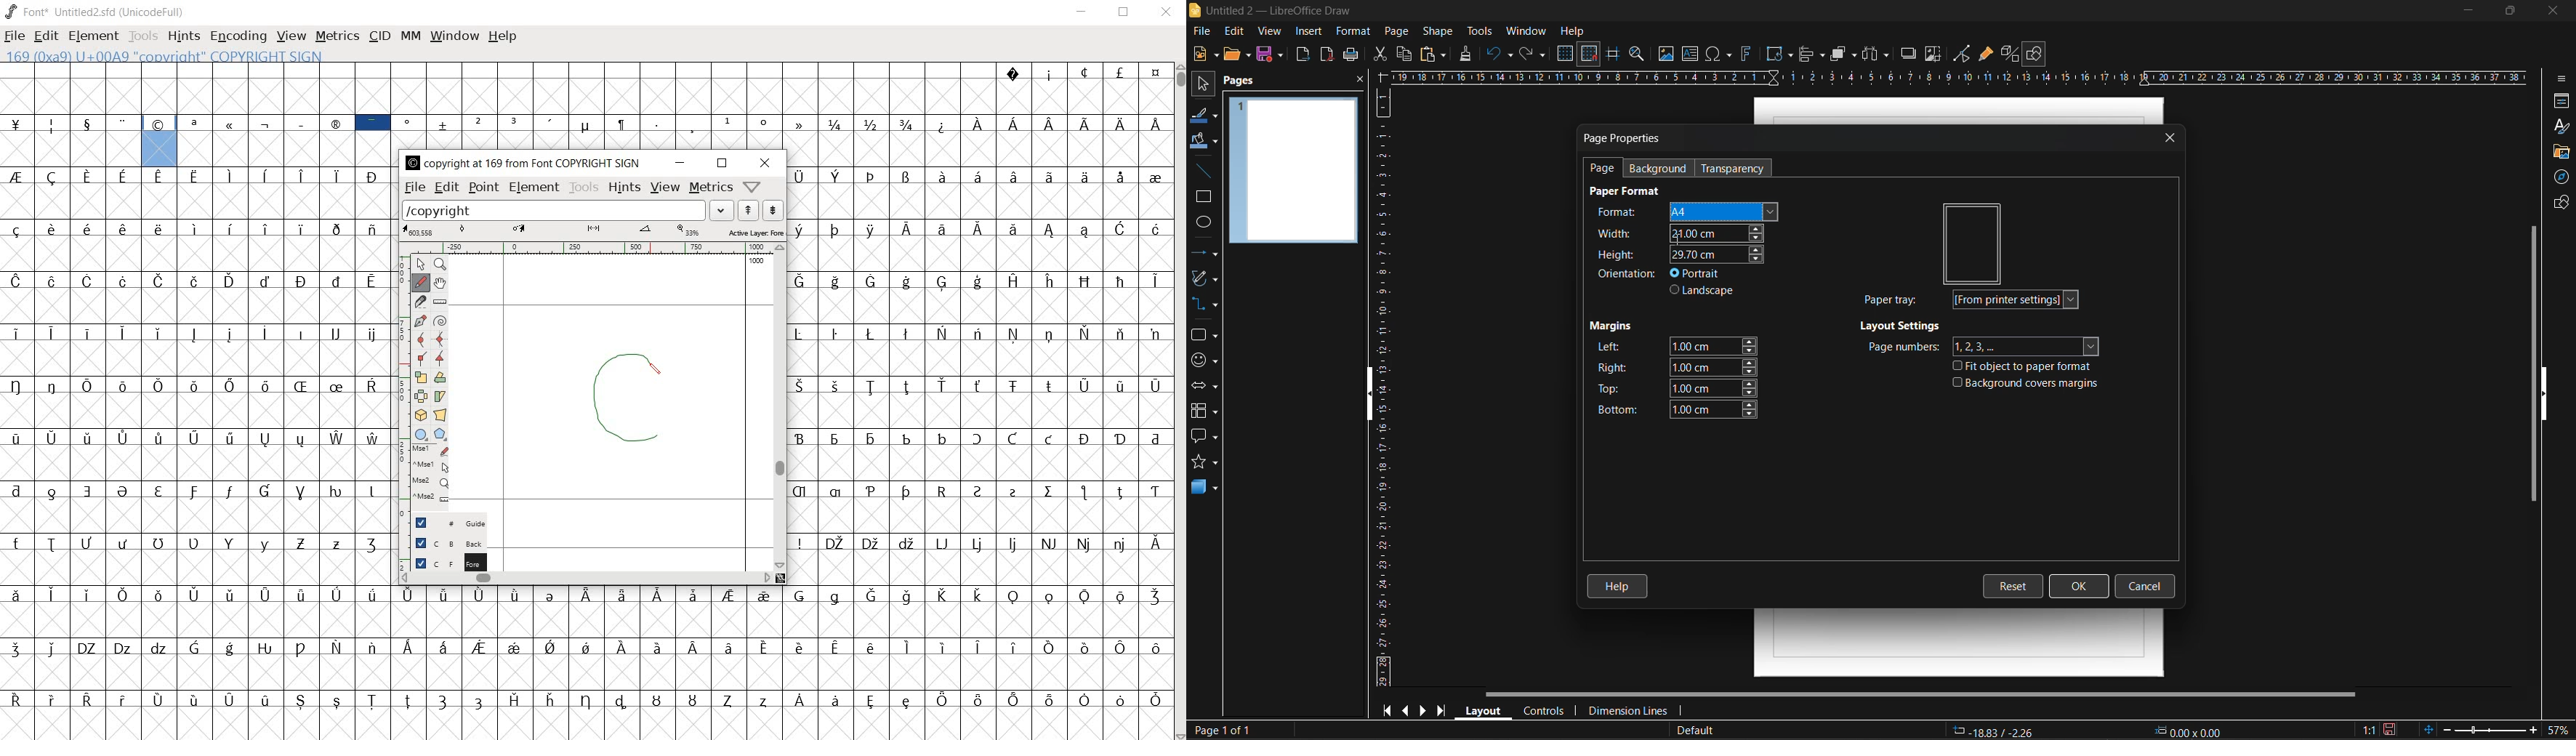 The height and width of the screenshot is (756, 2576). I want to click on horizontal scroll bar, so click(1923, 694).